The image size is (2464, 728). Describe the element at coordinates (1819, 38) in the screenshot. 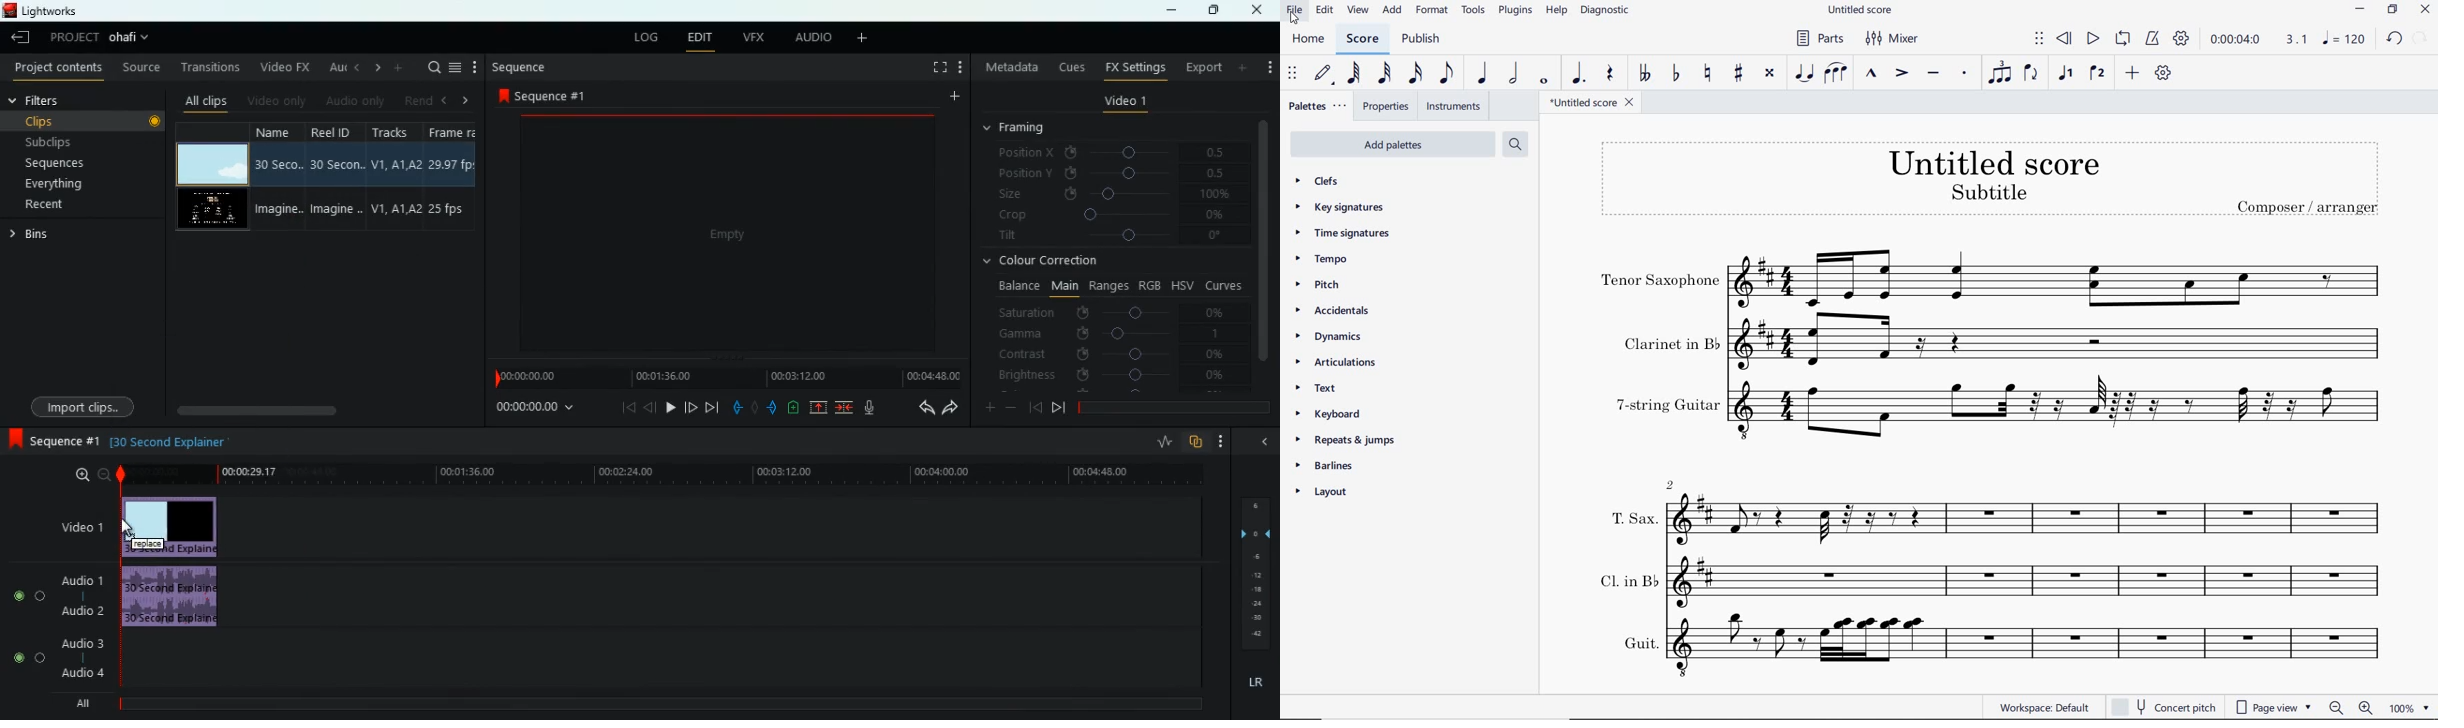

I see `PARTS` at that location.